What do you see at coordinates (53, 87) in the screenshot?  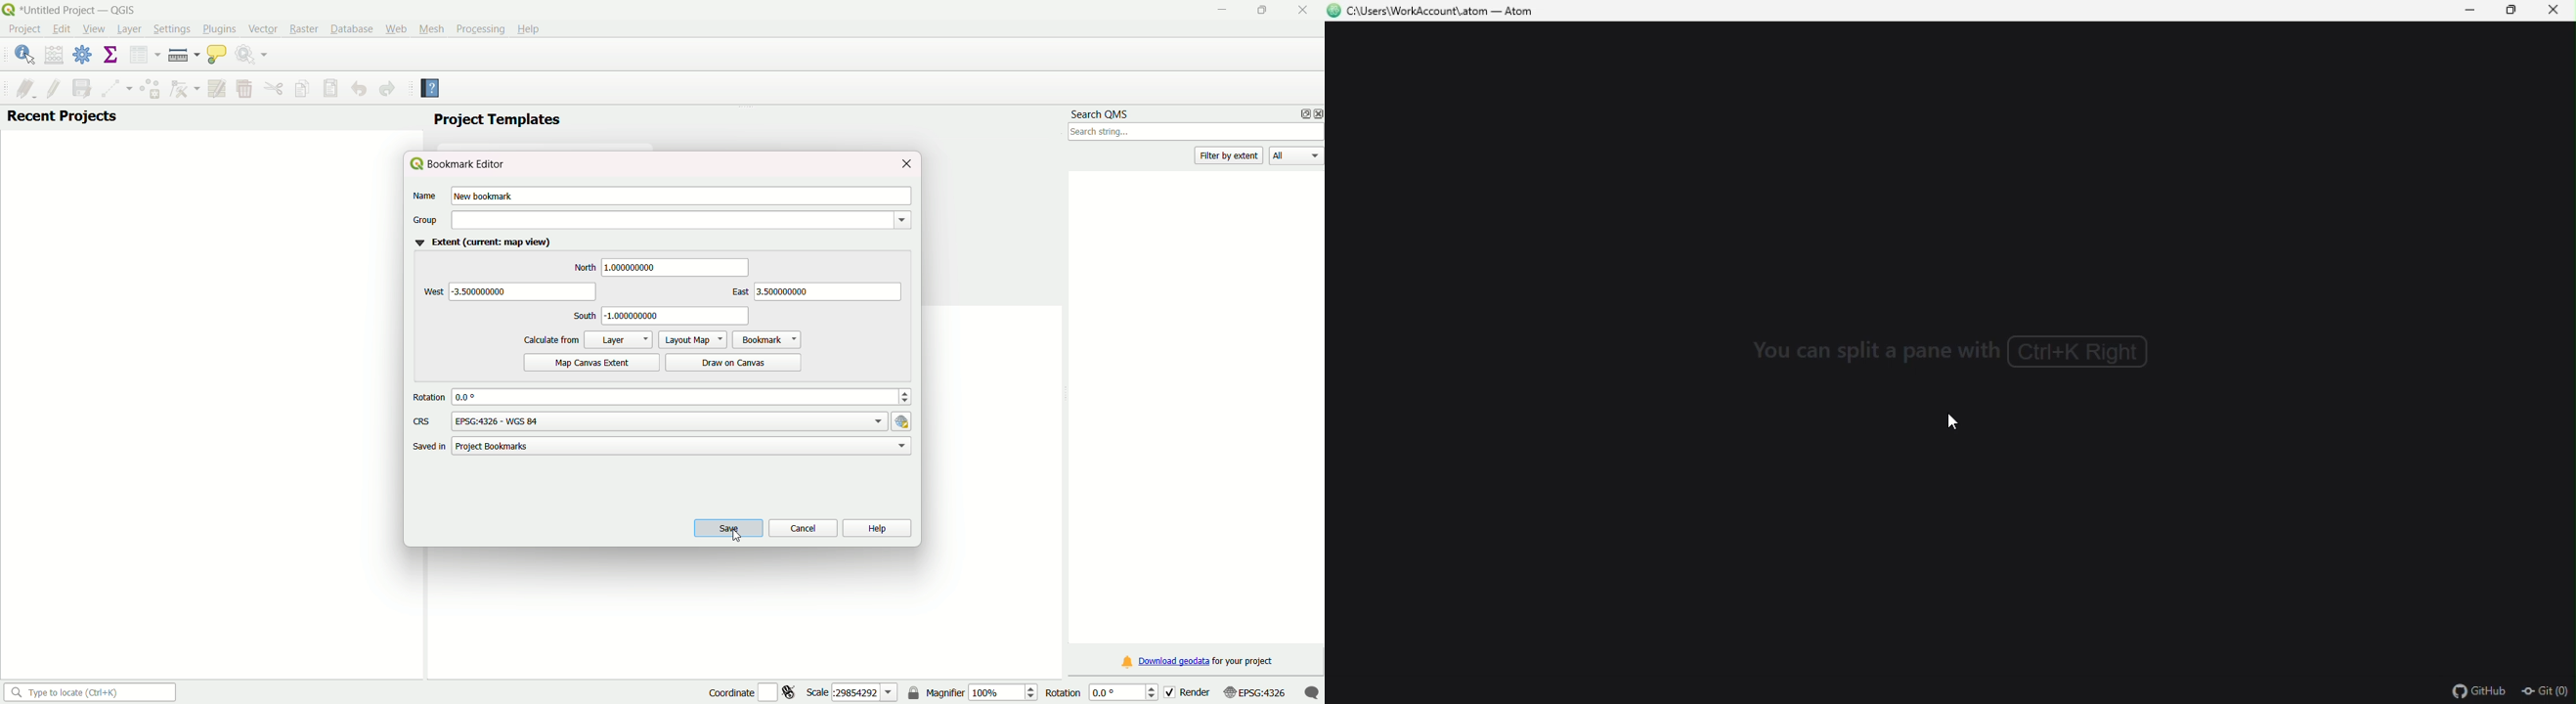 I see `toggle edit` at bounding box center [53, 87].